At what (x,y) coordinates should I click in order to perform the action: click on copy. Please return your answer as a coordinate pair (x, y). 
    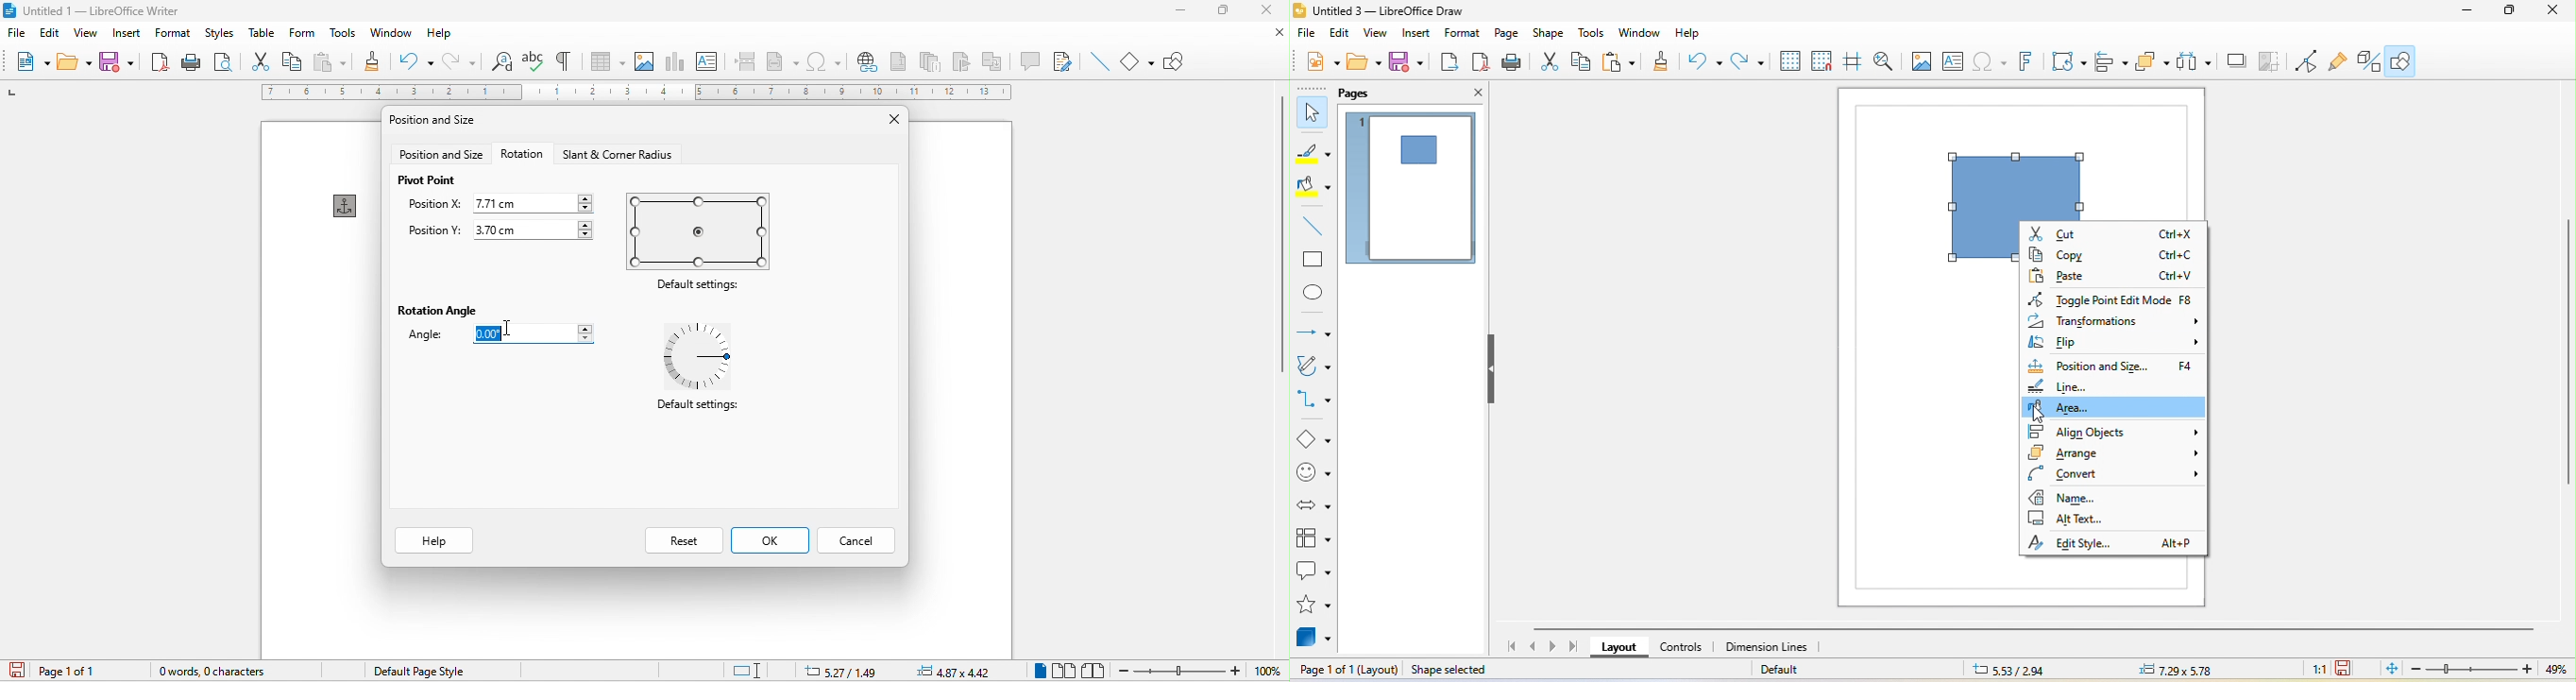
    Looking at the image, I should click on (1582, 64).